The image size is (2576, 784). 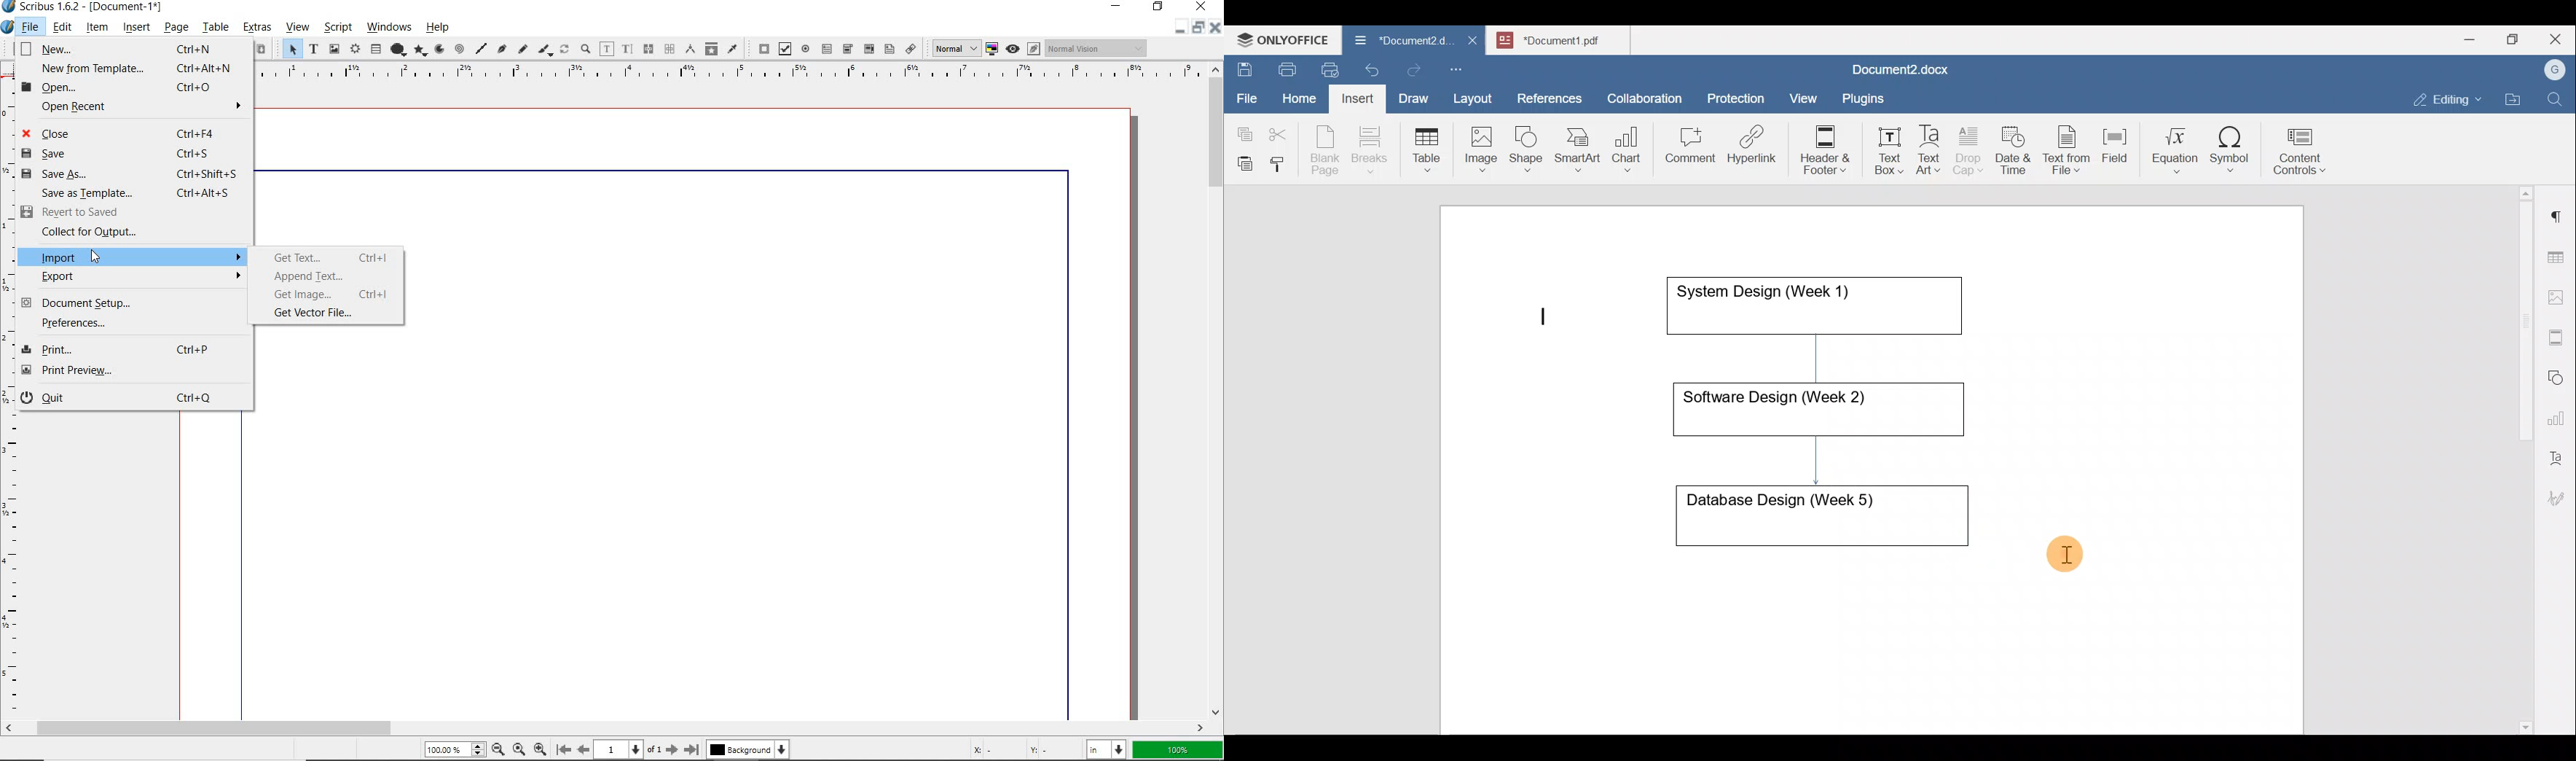 I want to click on spiral, so click(x=460, y=49).